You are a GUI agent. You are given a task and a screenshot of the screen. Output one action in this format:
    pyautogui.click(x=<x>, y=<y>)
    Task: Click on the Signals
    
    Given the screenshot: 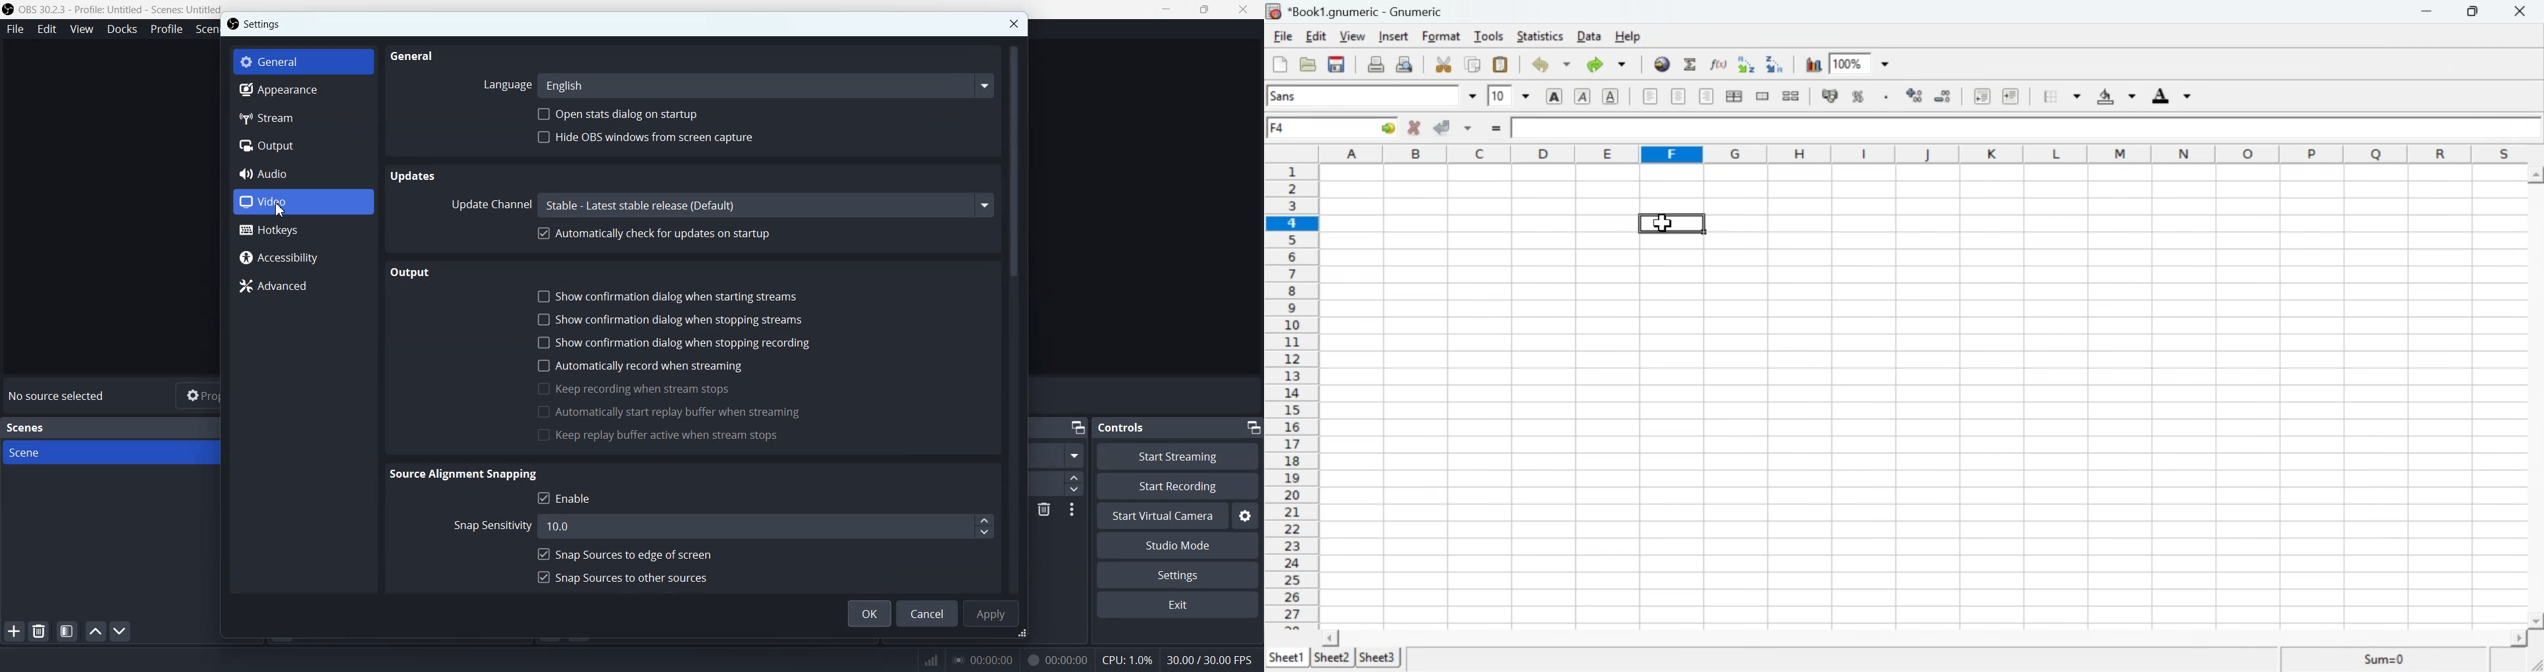 What is the action you would take?
    pyautogui.click(x=925, y=659)
    